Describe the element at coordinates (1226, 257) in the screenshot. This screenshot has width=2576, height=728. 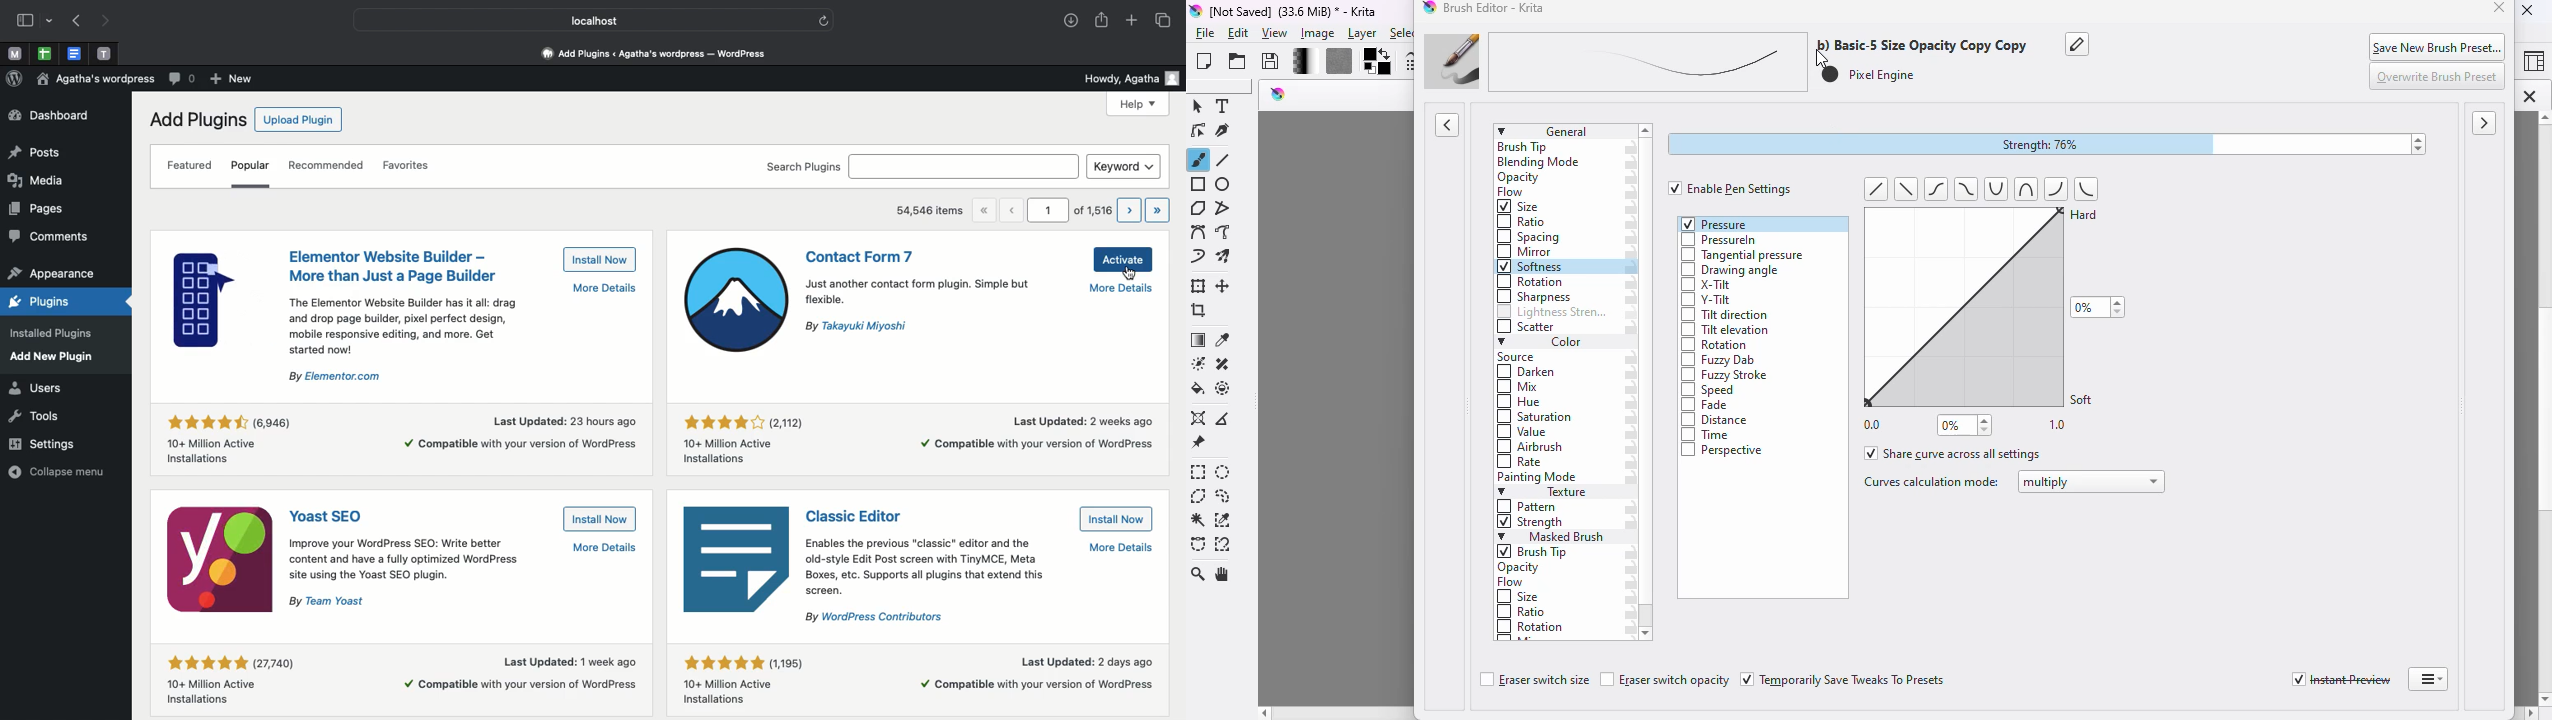
I see `multibrush tool` at that location.